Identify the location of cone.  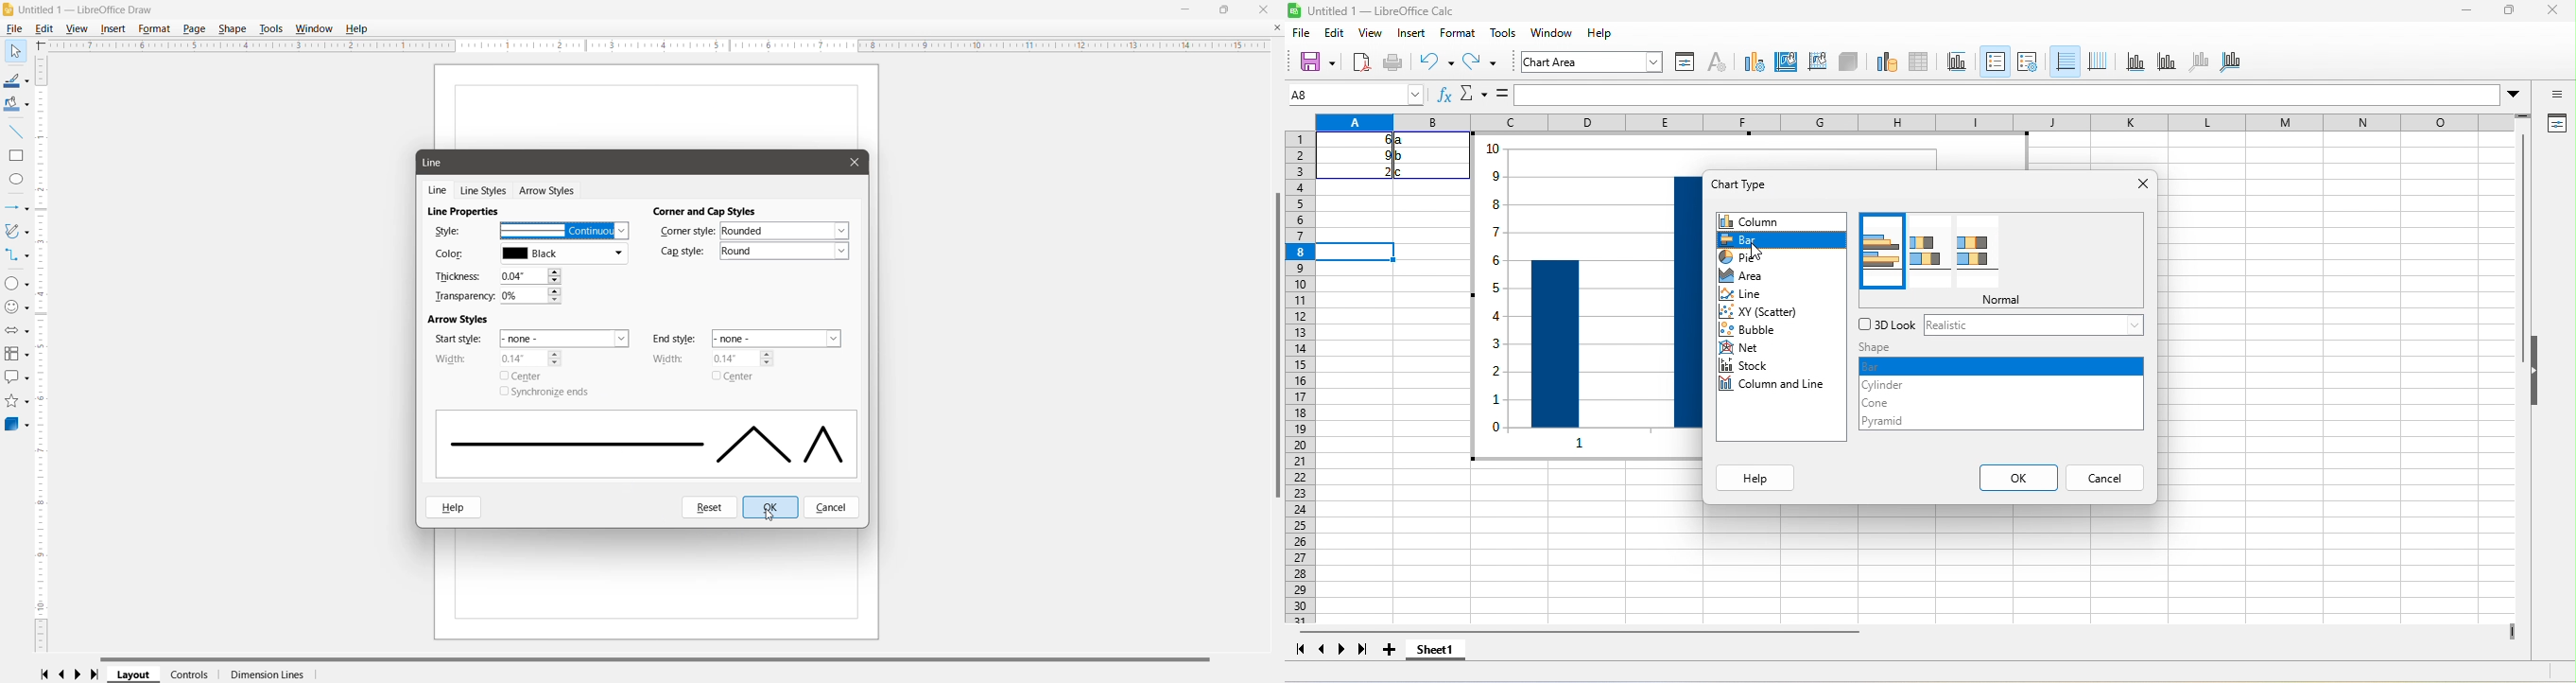
(1892, 403).